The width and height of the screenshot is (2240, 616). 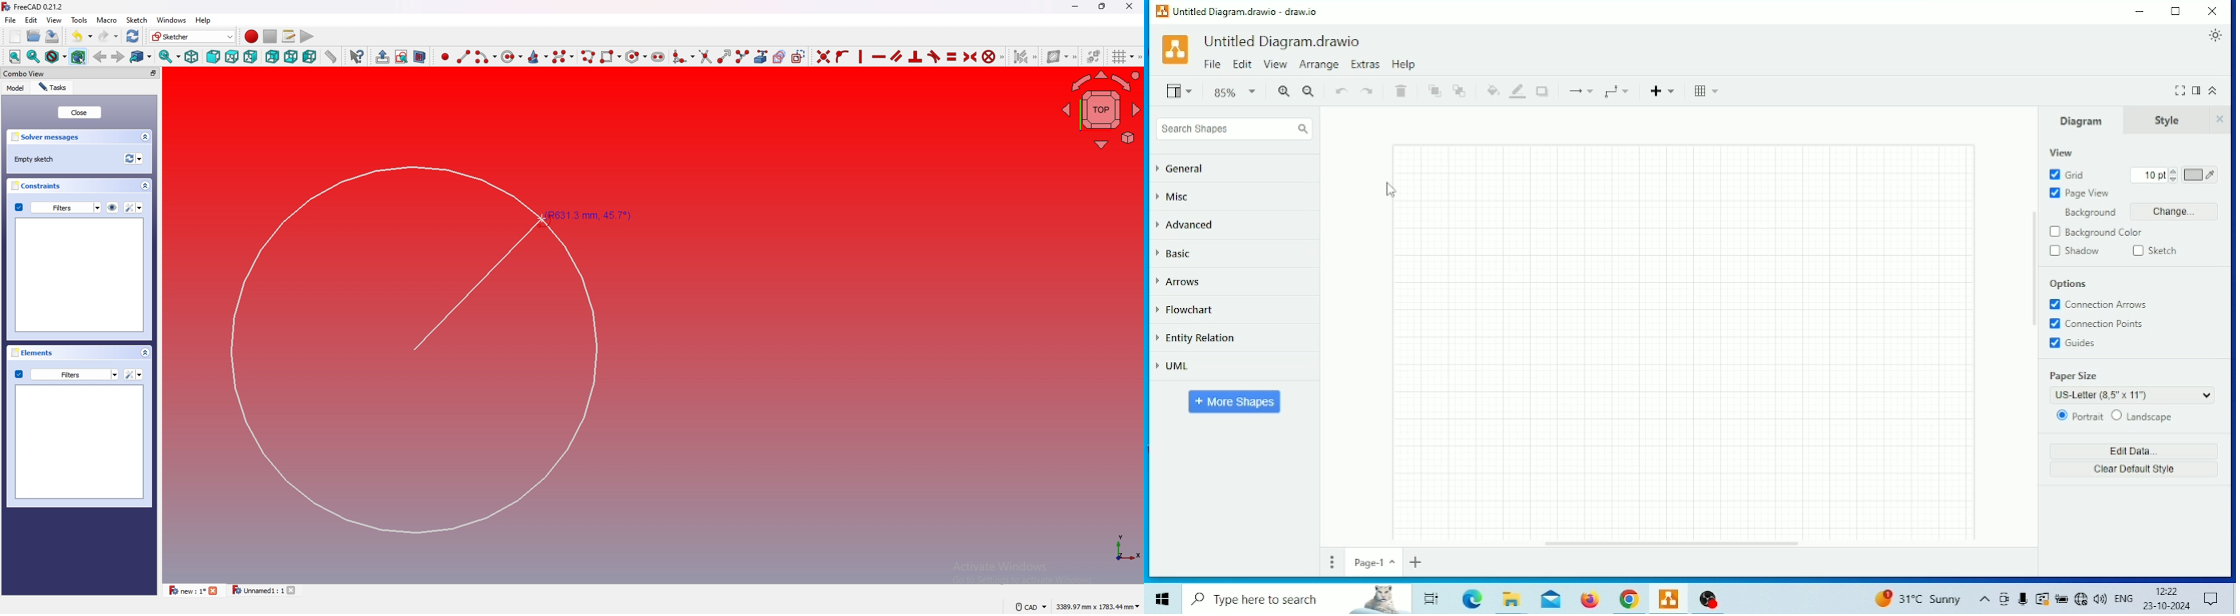 I want to click on create circle, so click(x=510, y=57).